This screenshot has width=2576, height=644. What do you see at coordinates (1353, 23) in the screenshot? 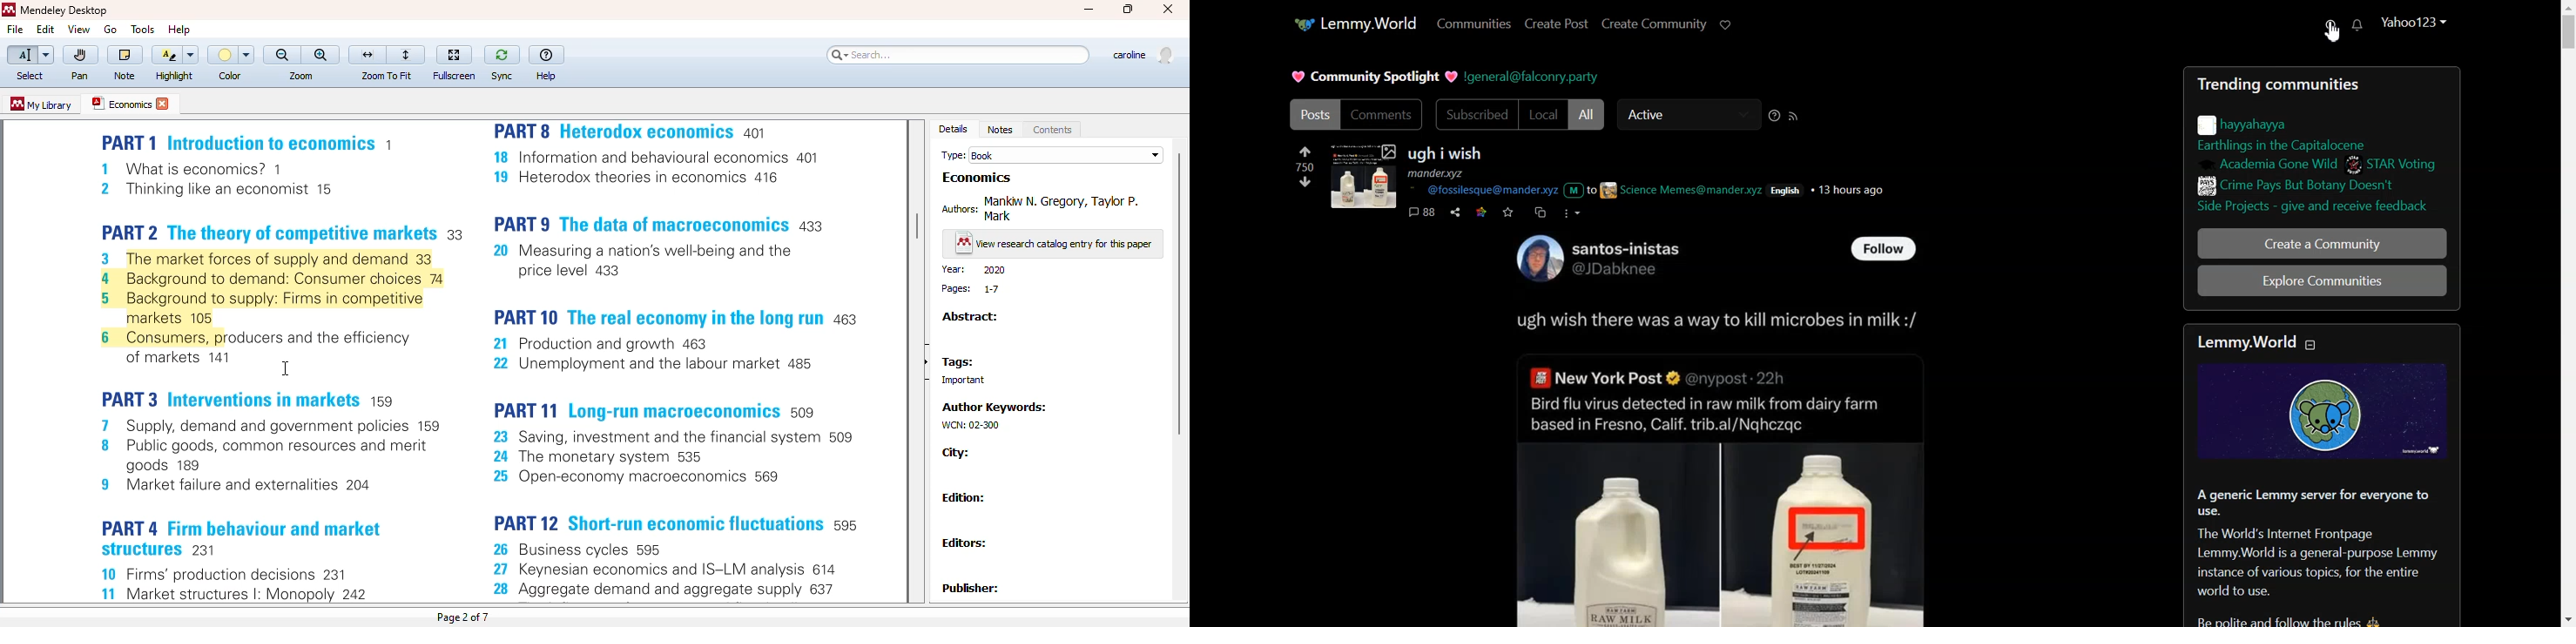
I see `Home page` at bounding box center [1353, 23].